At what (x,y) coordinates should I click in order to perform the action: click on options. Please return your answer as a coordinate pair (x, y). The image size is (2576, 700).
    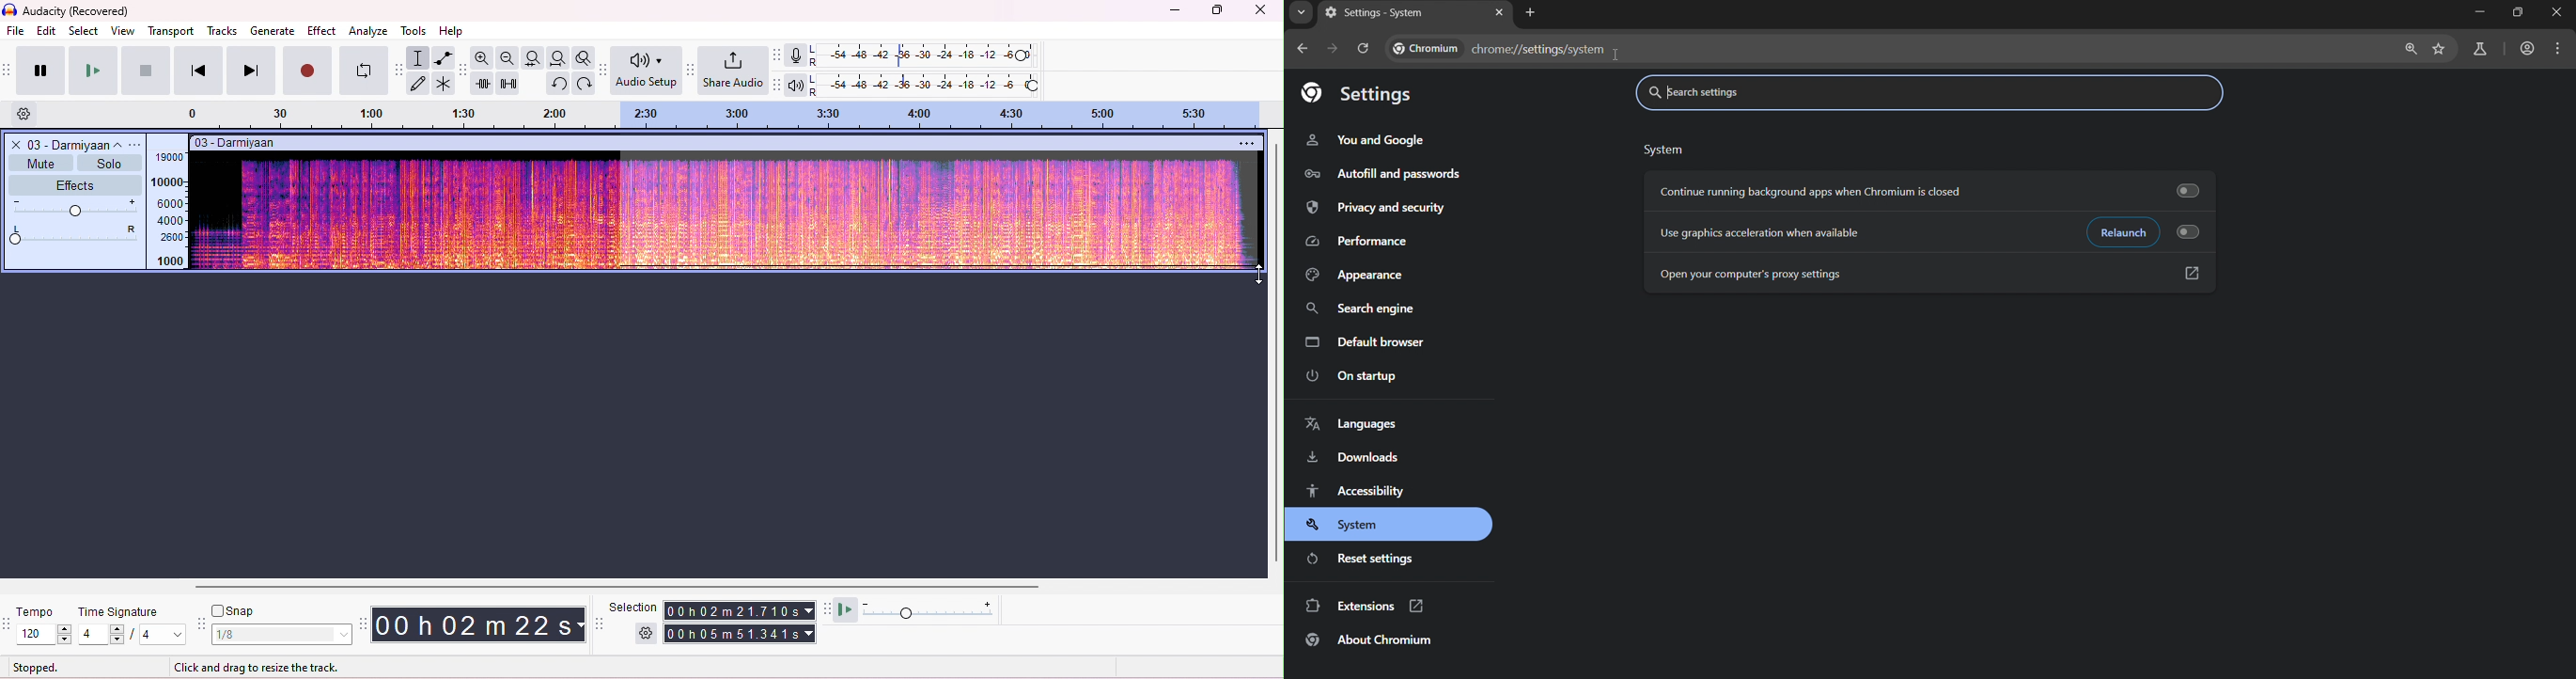
    Looking at the image, I should click on (1248, 142).